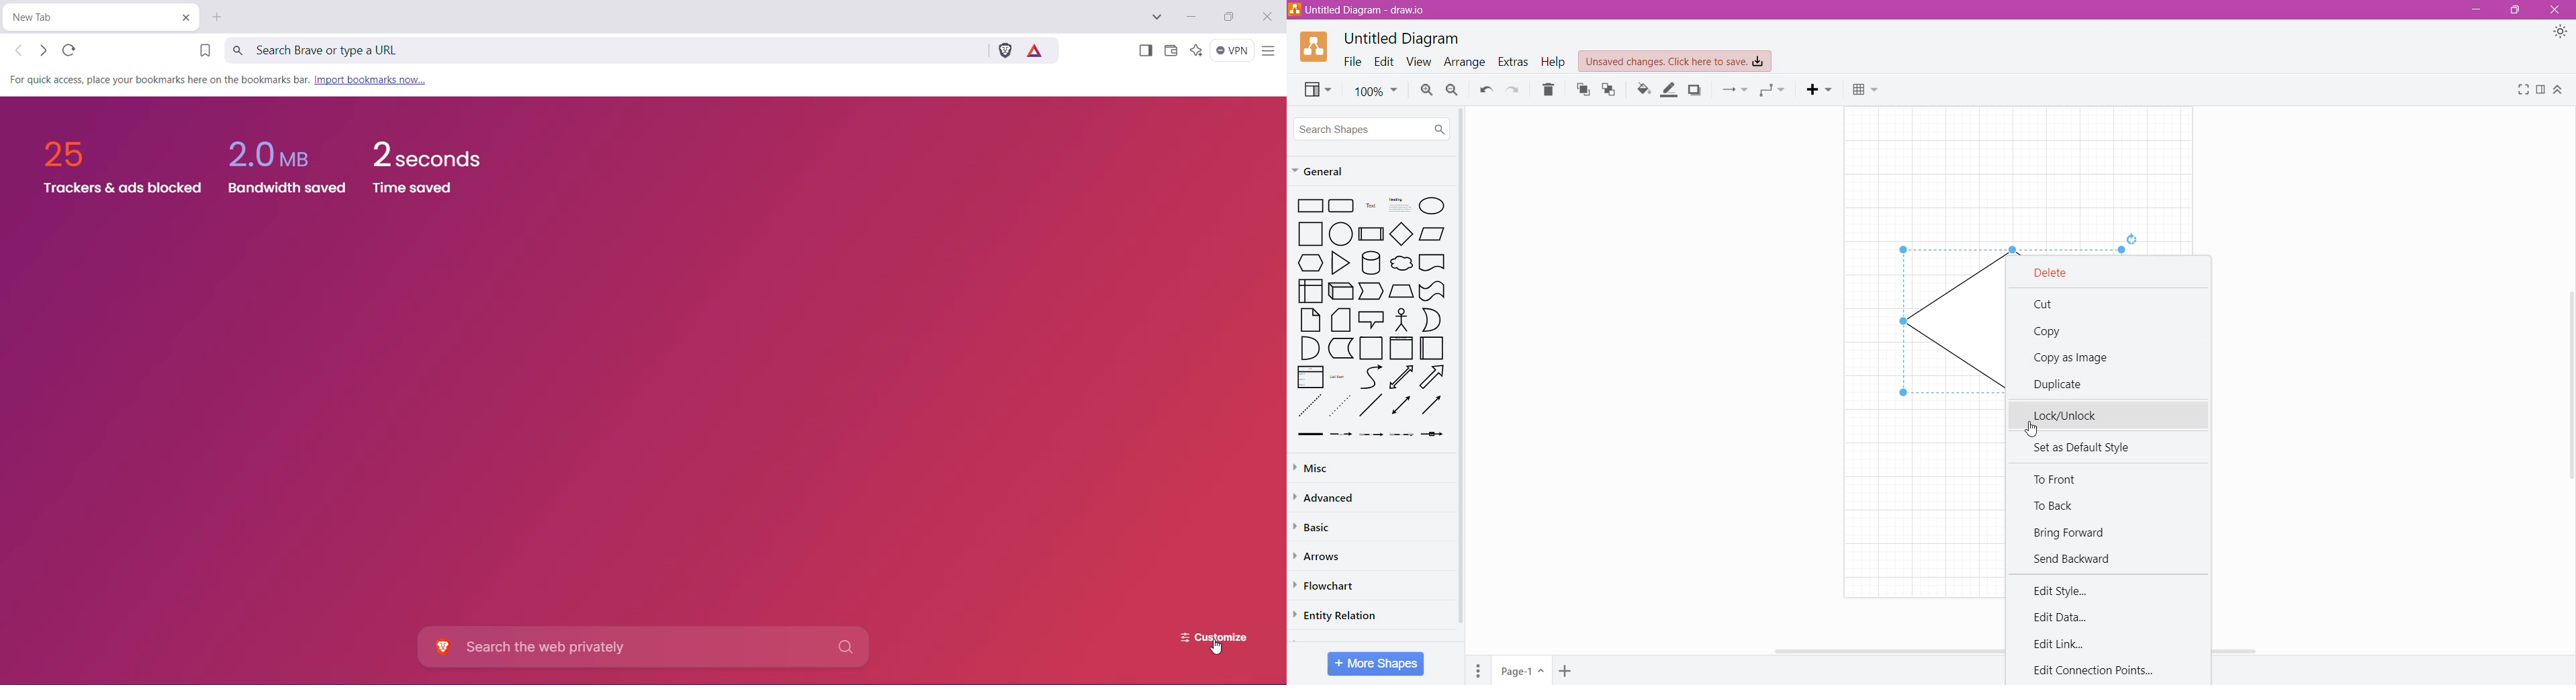  Describe the element at coordinates (2076, 357) in the screenshot. I see `Copy as Image` at that location.